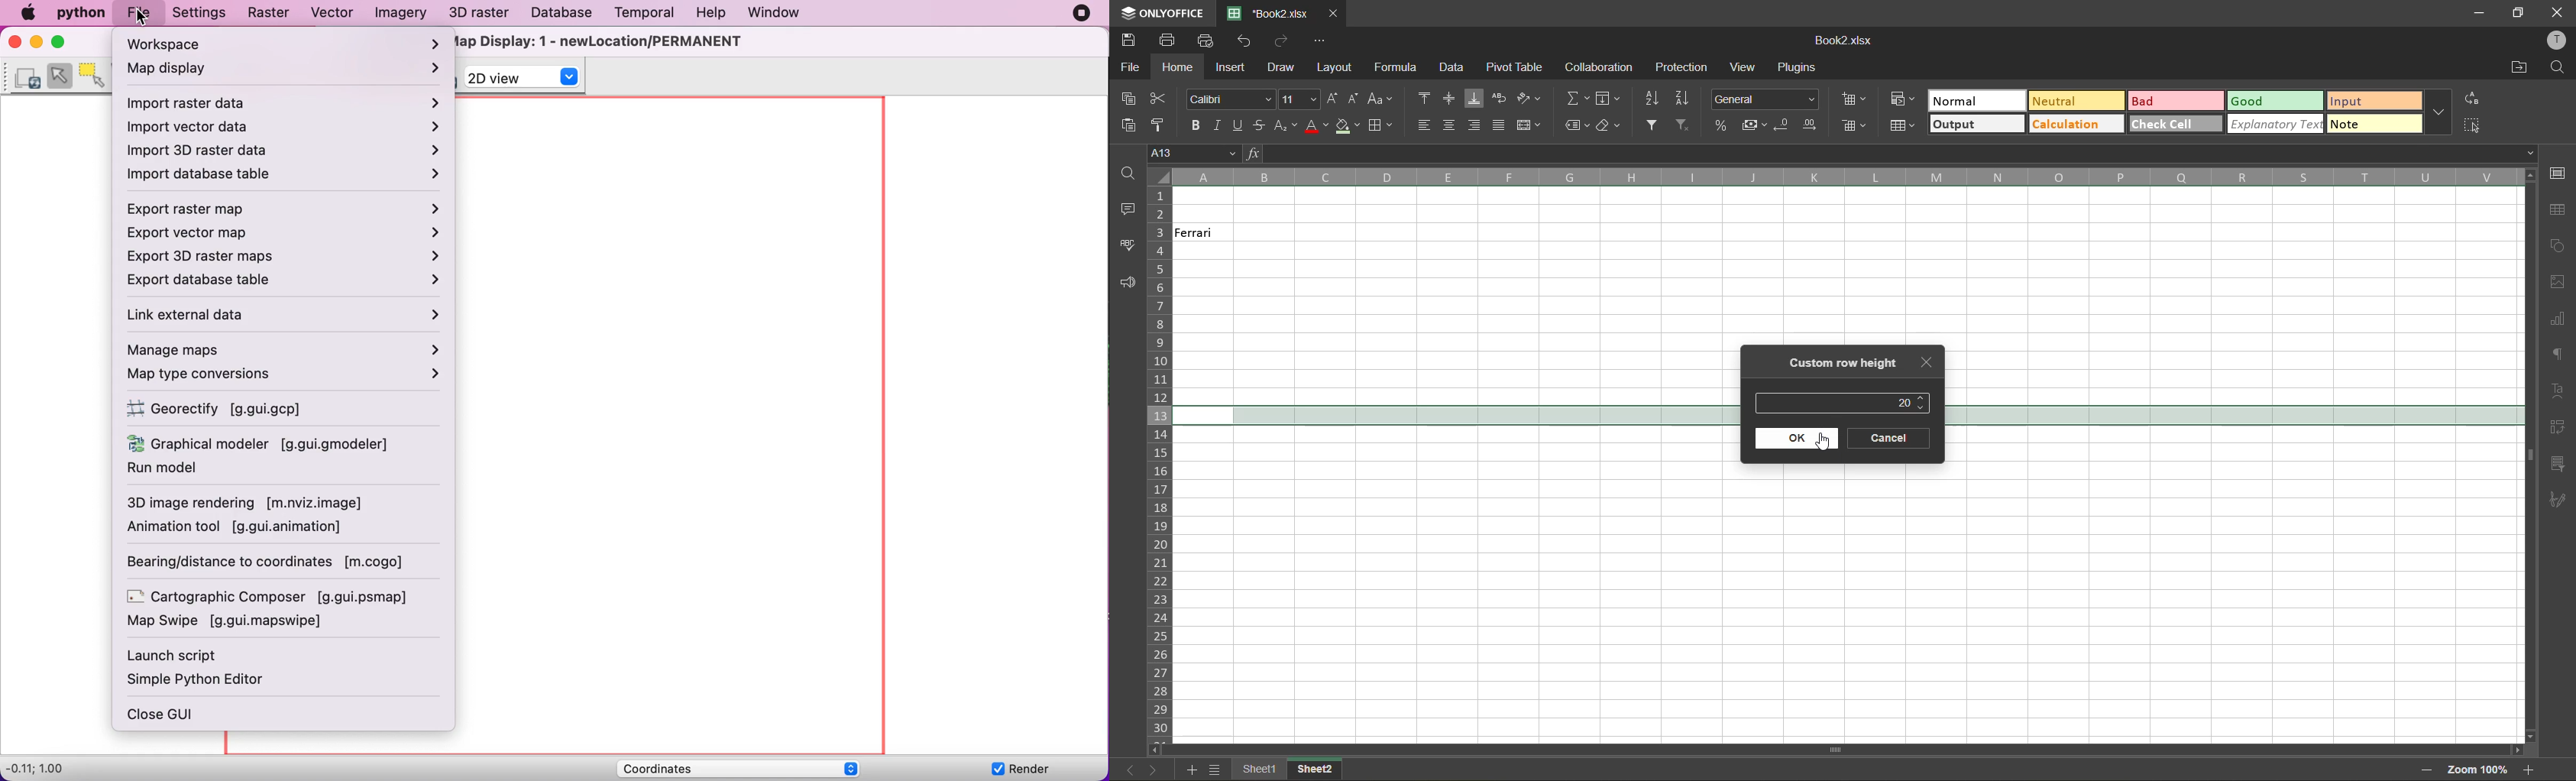 This screenshot has height=784, width=2576. What do you see at coordinates (1889, 152) in the screenshot?
I see `formula bar` at bounding box center [1889, 152].